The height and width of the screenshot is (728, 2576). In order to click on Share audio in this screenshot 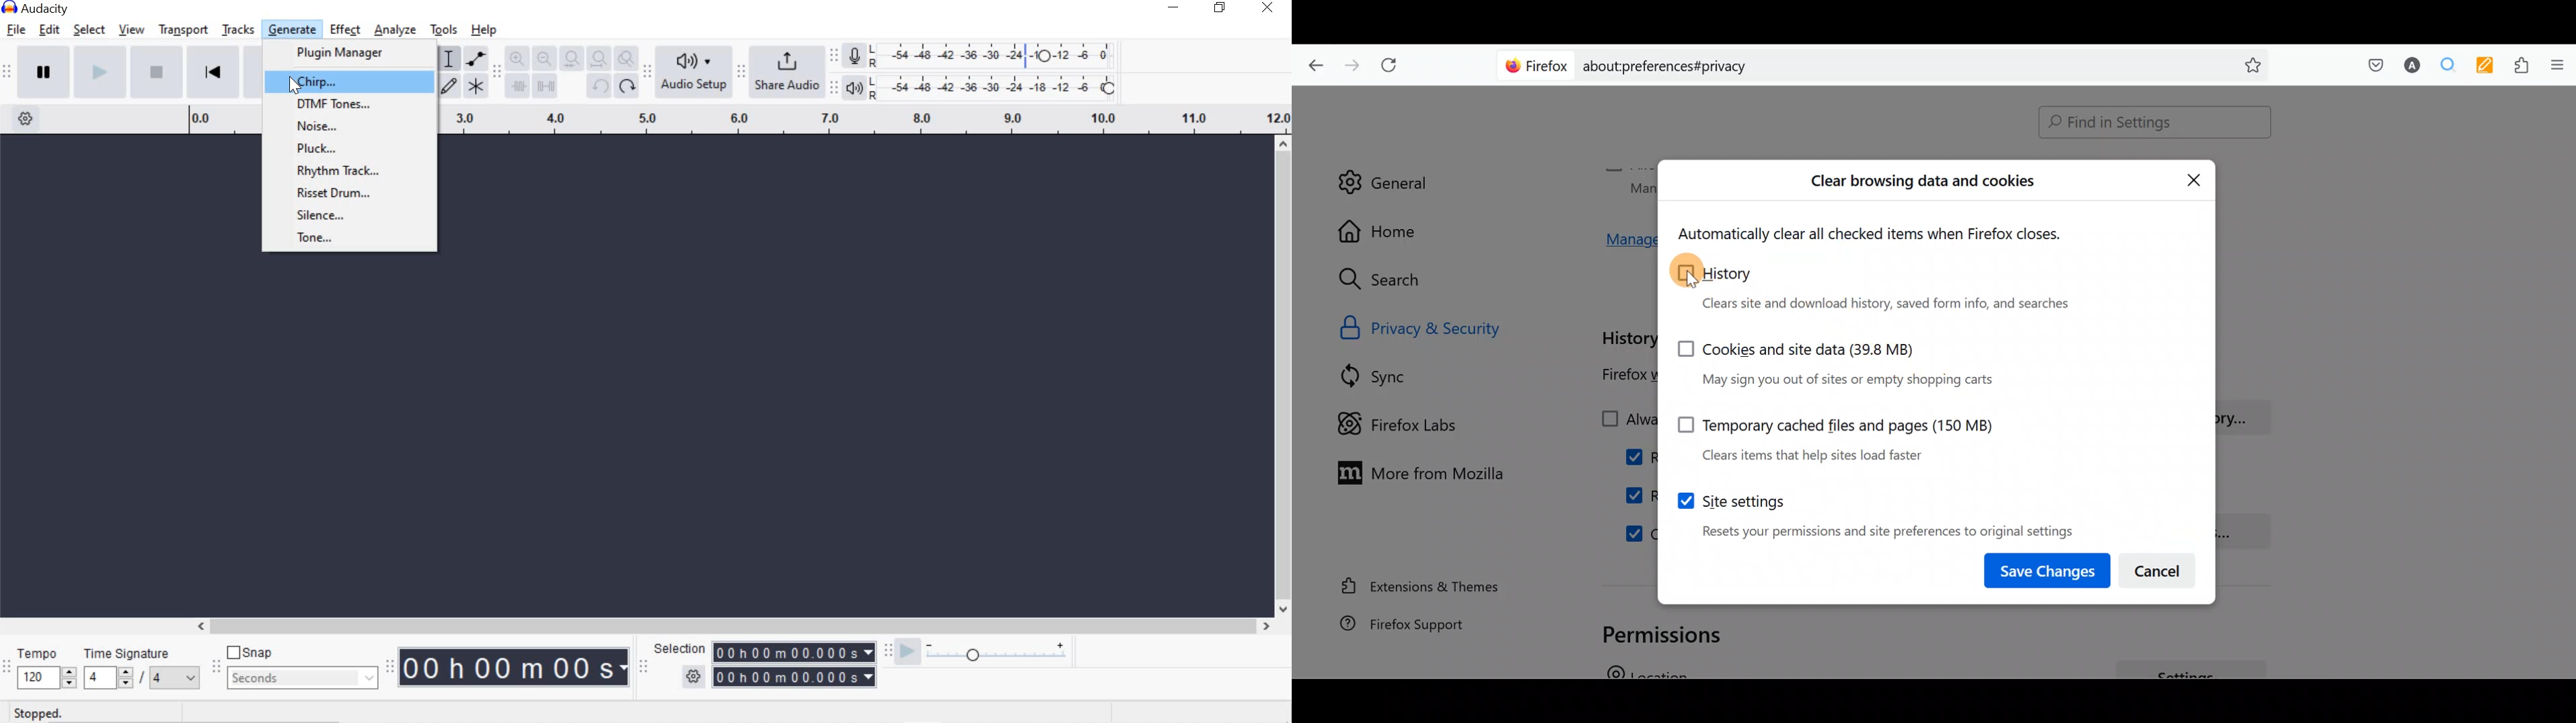, I will do `click(786, 71)`.